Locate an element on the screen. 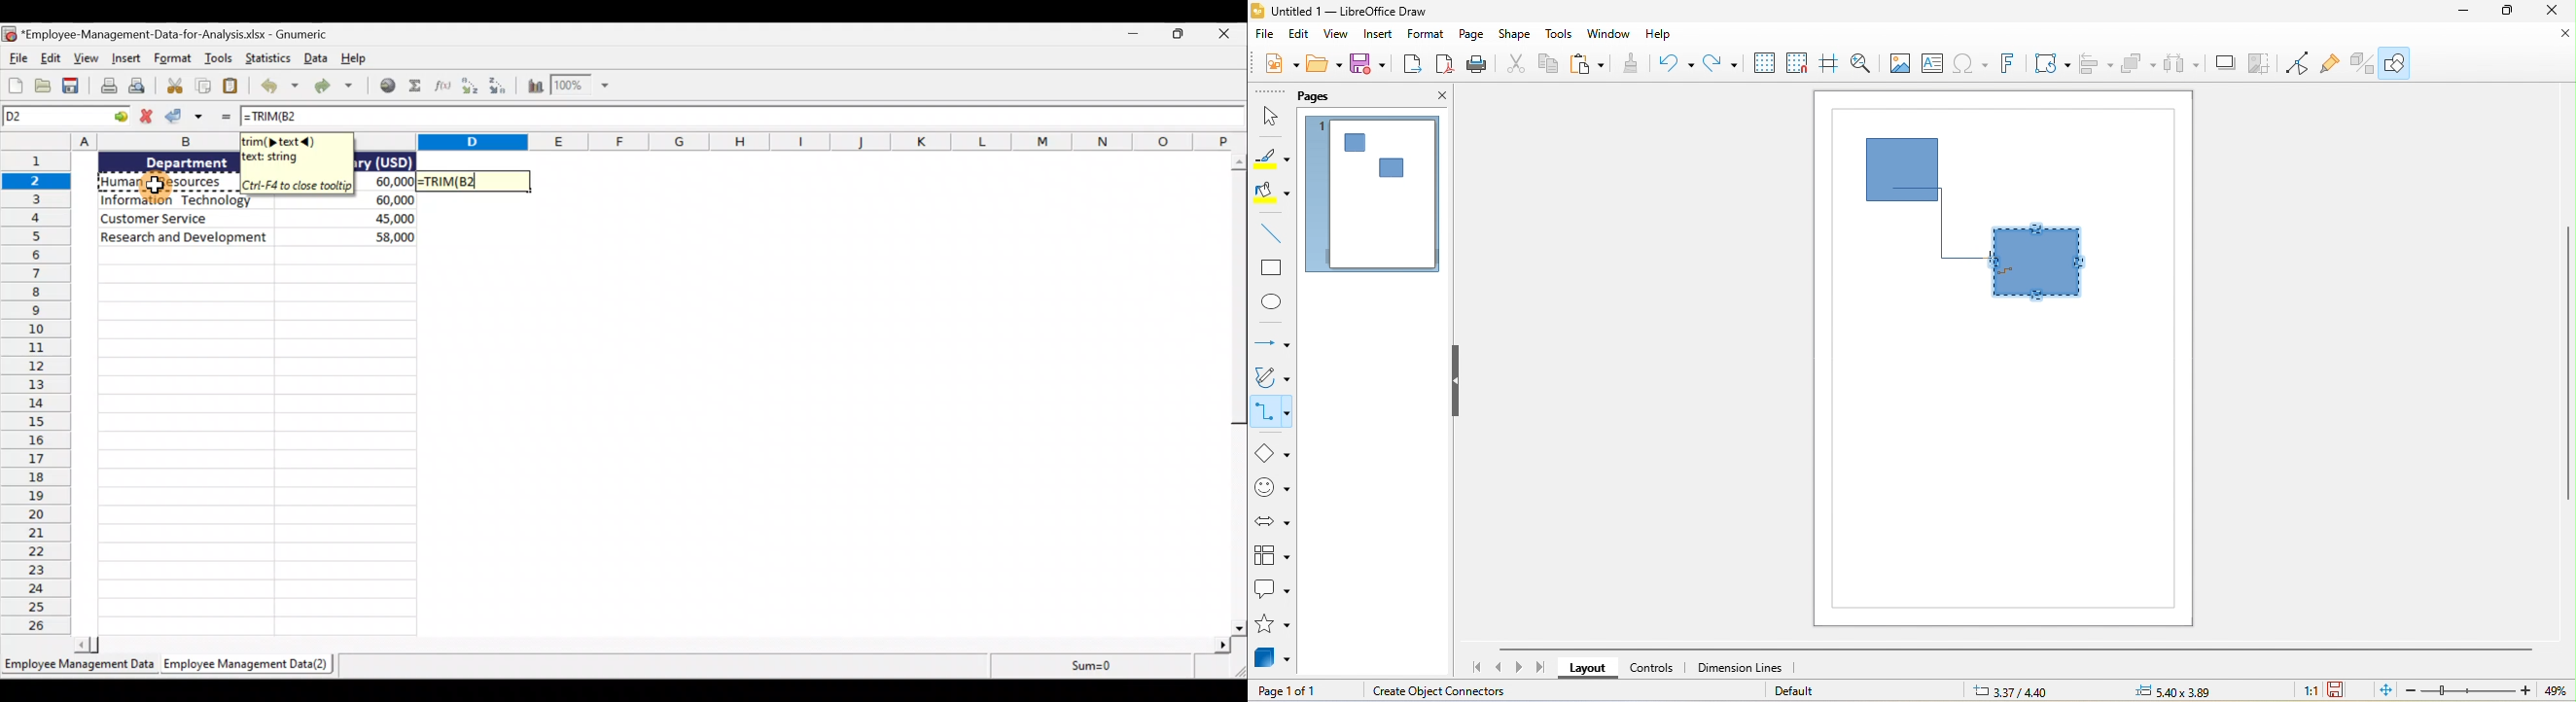 This screenshot has width=2576, height=728. controls is located at coordinates (1653, 670).